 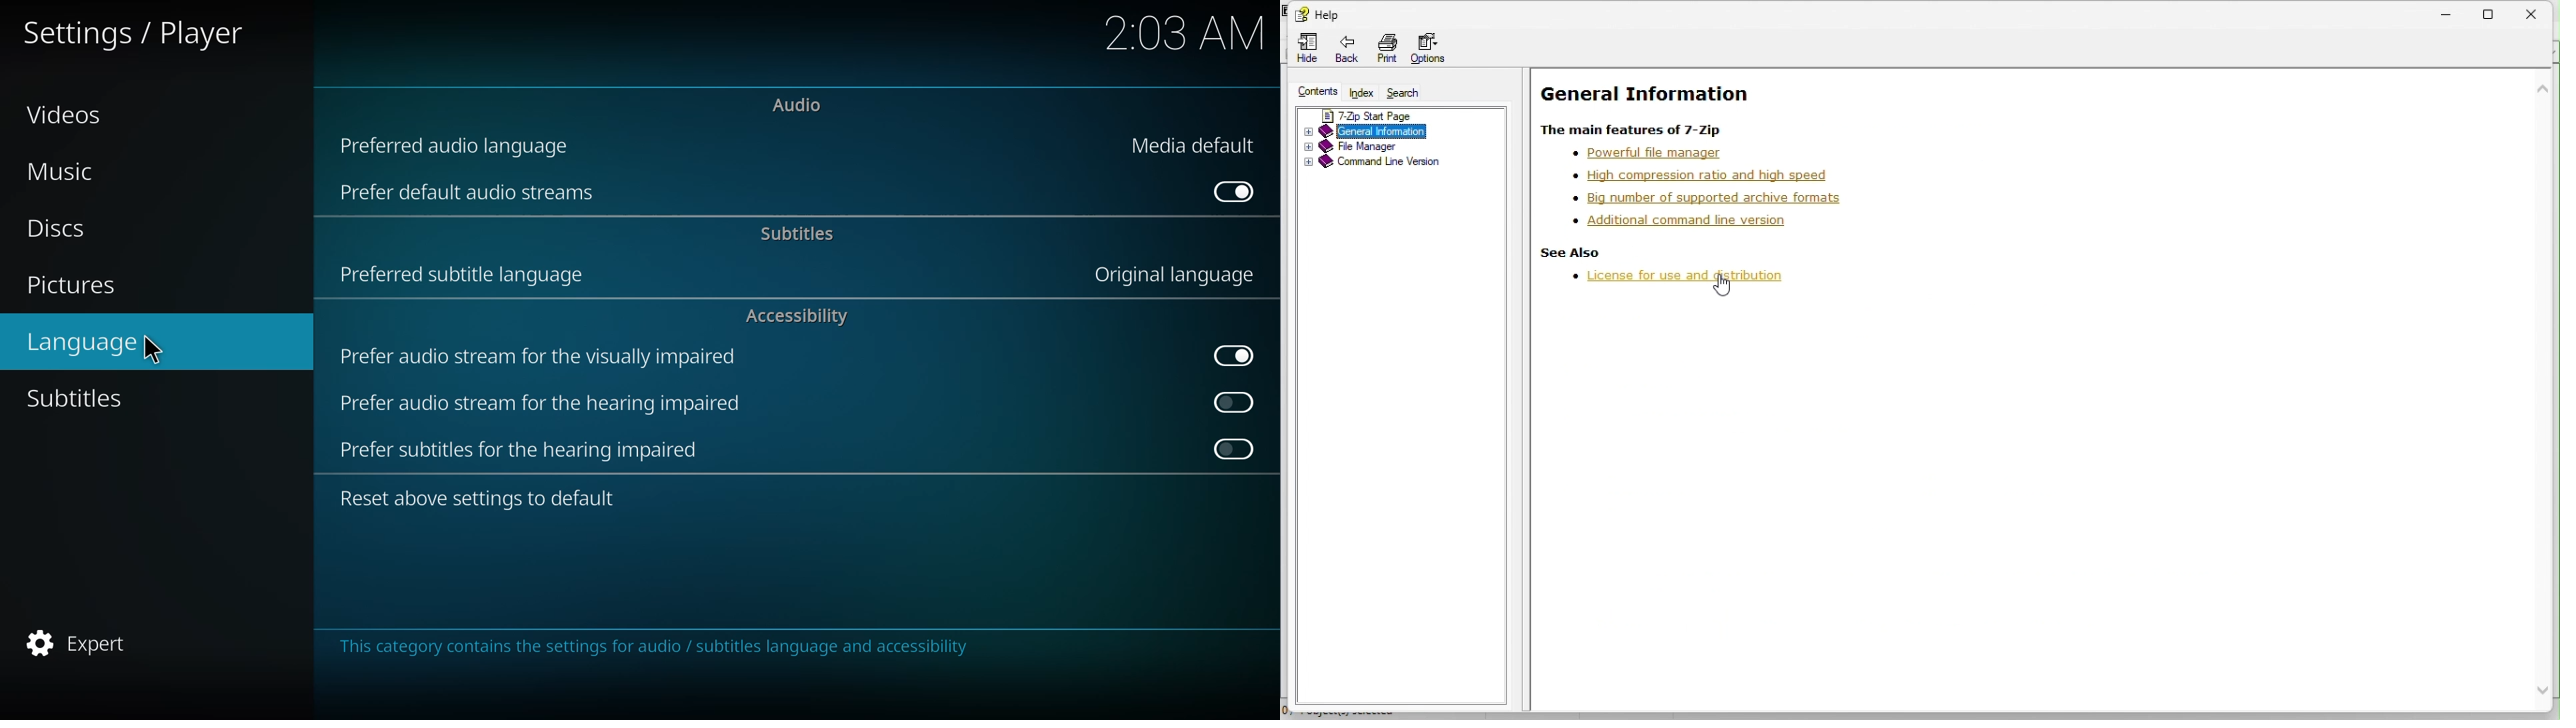 What do you see at coordinates (480, 495) in the screenshot?
I see `reset to default` at bounding box center [480, 495].